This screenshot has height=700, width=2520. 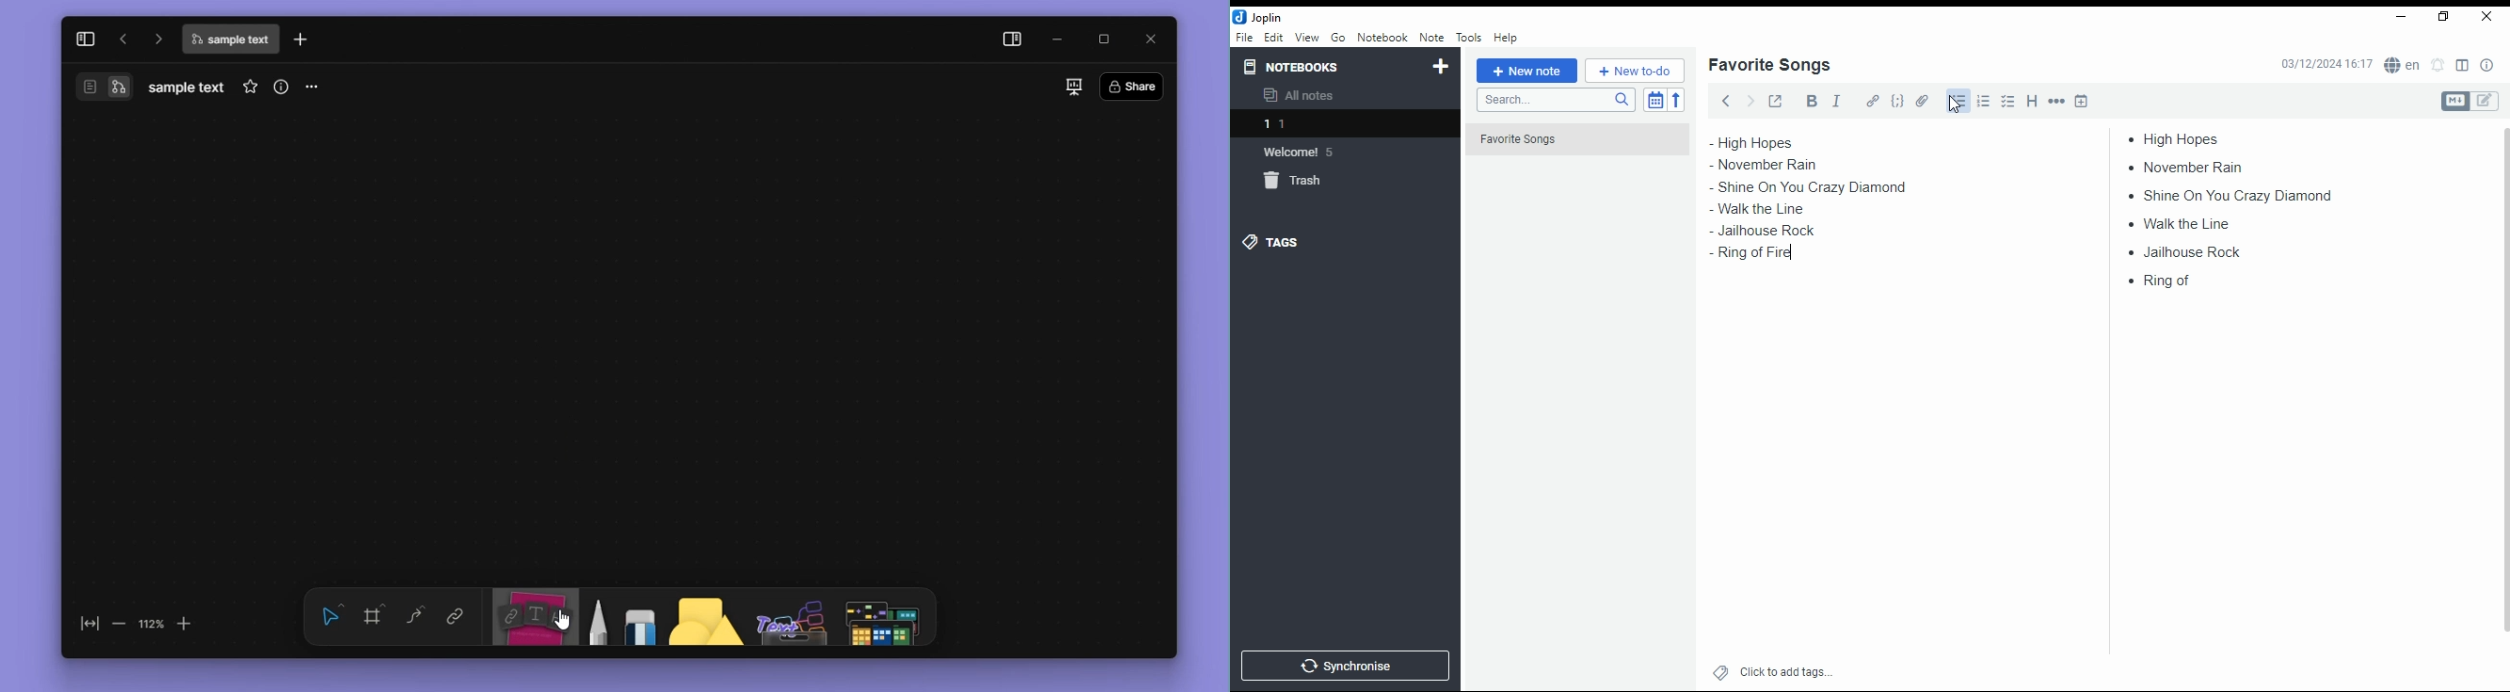 What do you see at coordinates (1303, 126) in the screenshot?
I see `notebook 1` at bounding box center [1303, 126].